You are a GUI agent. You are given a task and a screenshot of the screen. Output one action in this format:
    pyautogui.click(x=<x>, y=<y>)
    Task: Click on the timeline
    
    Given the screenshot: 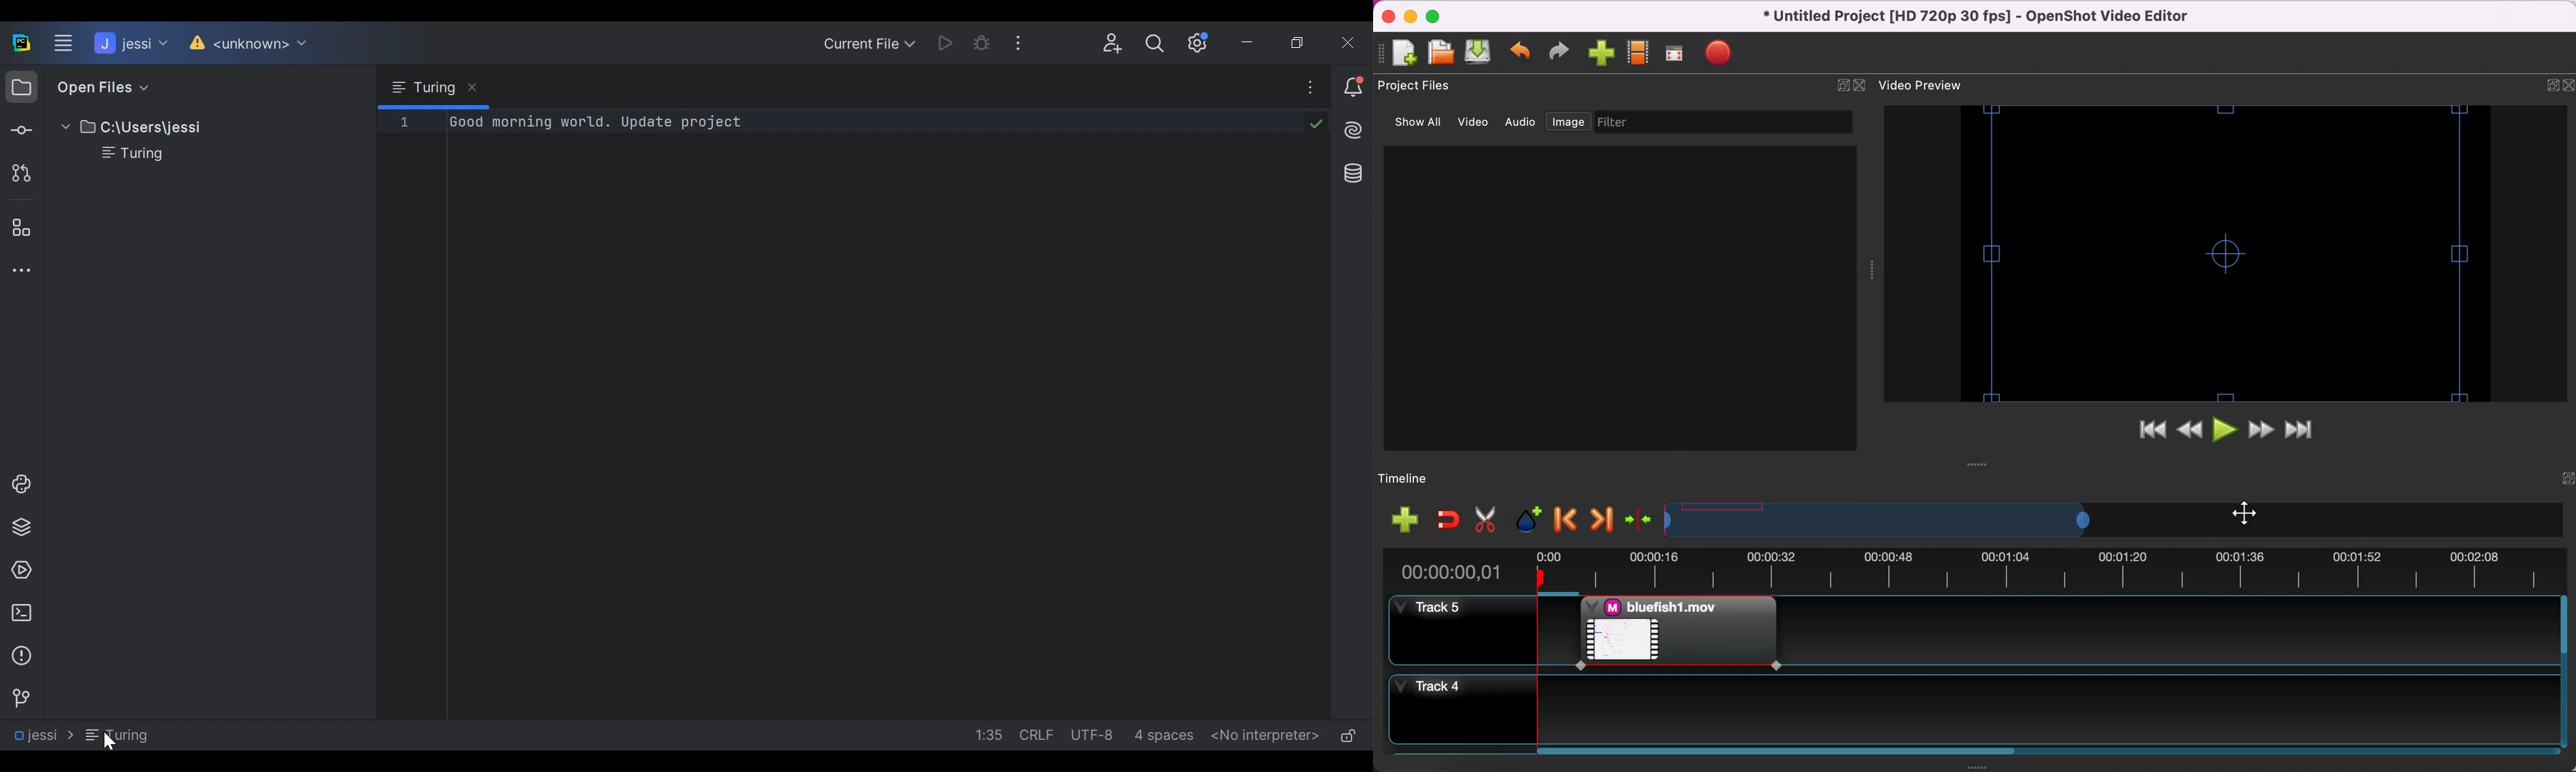 What is the action you would take?
    pyautogui.click(x=1889, y=517)
    